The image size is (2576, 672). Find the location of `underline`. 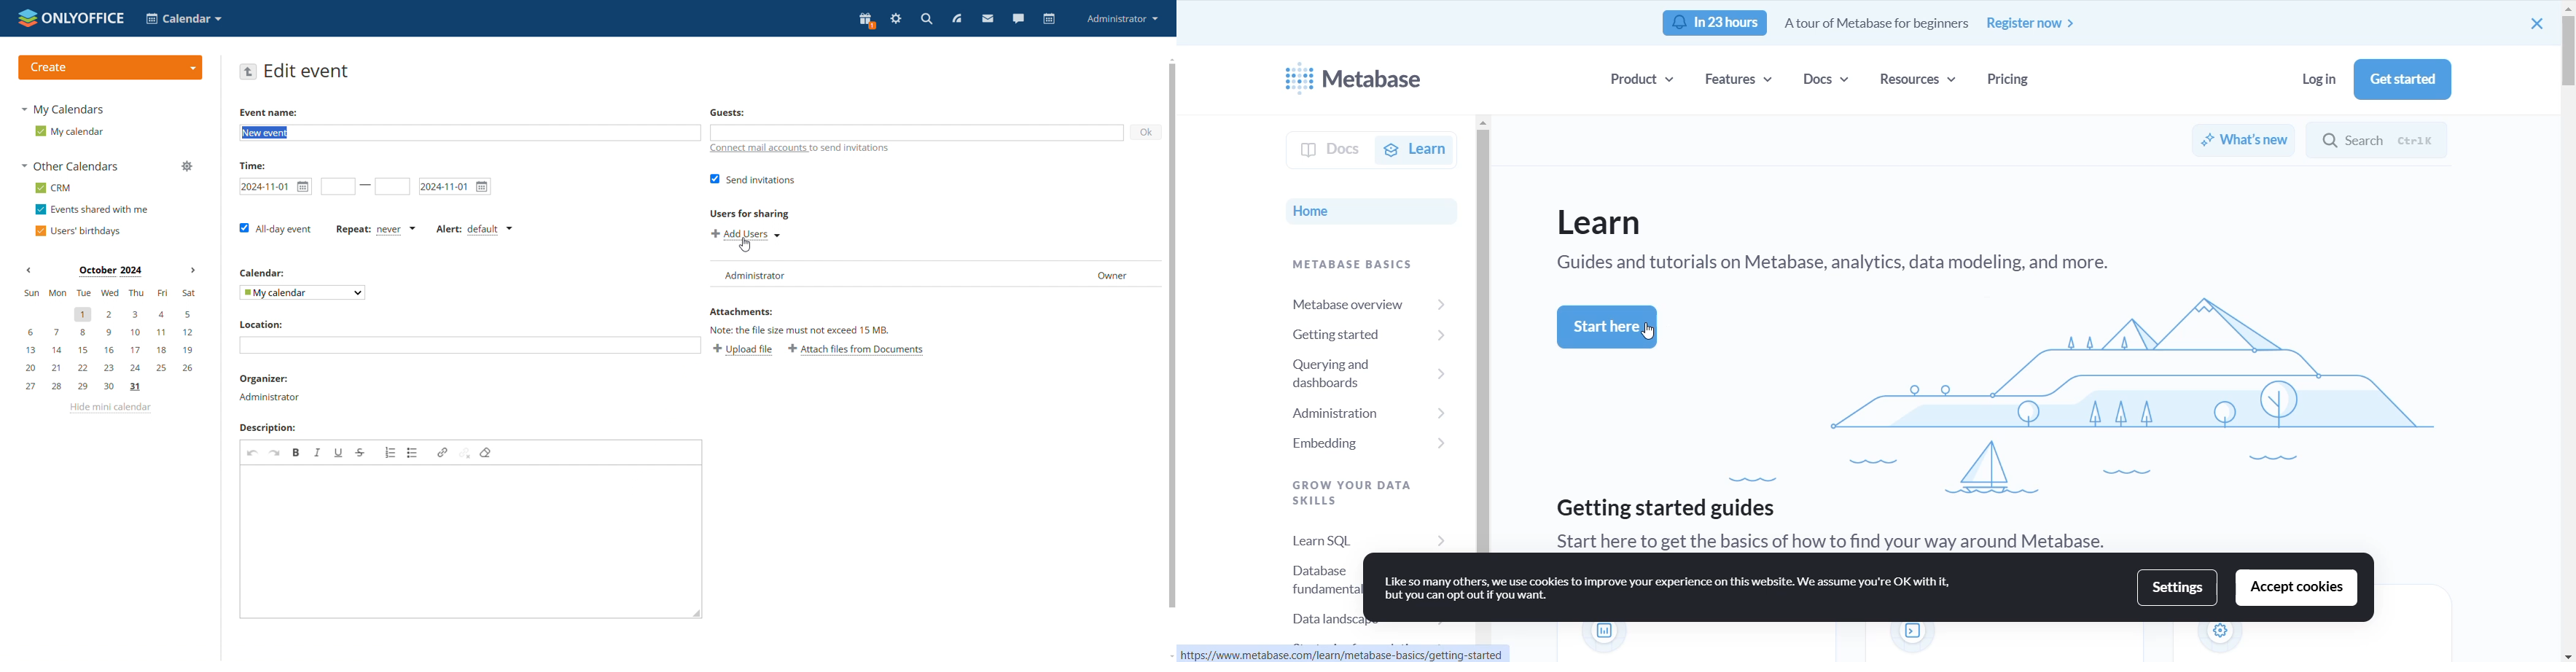

underline is located at coordinates (338, 454).